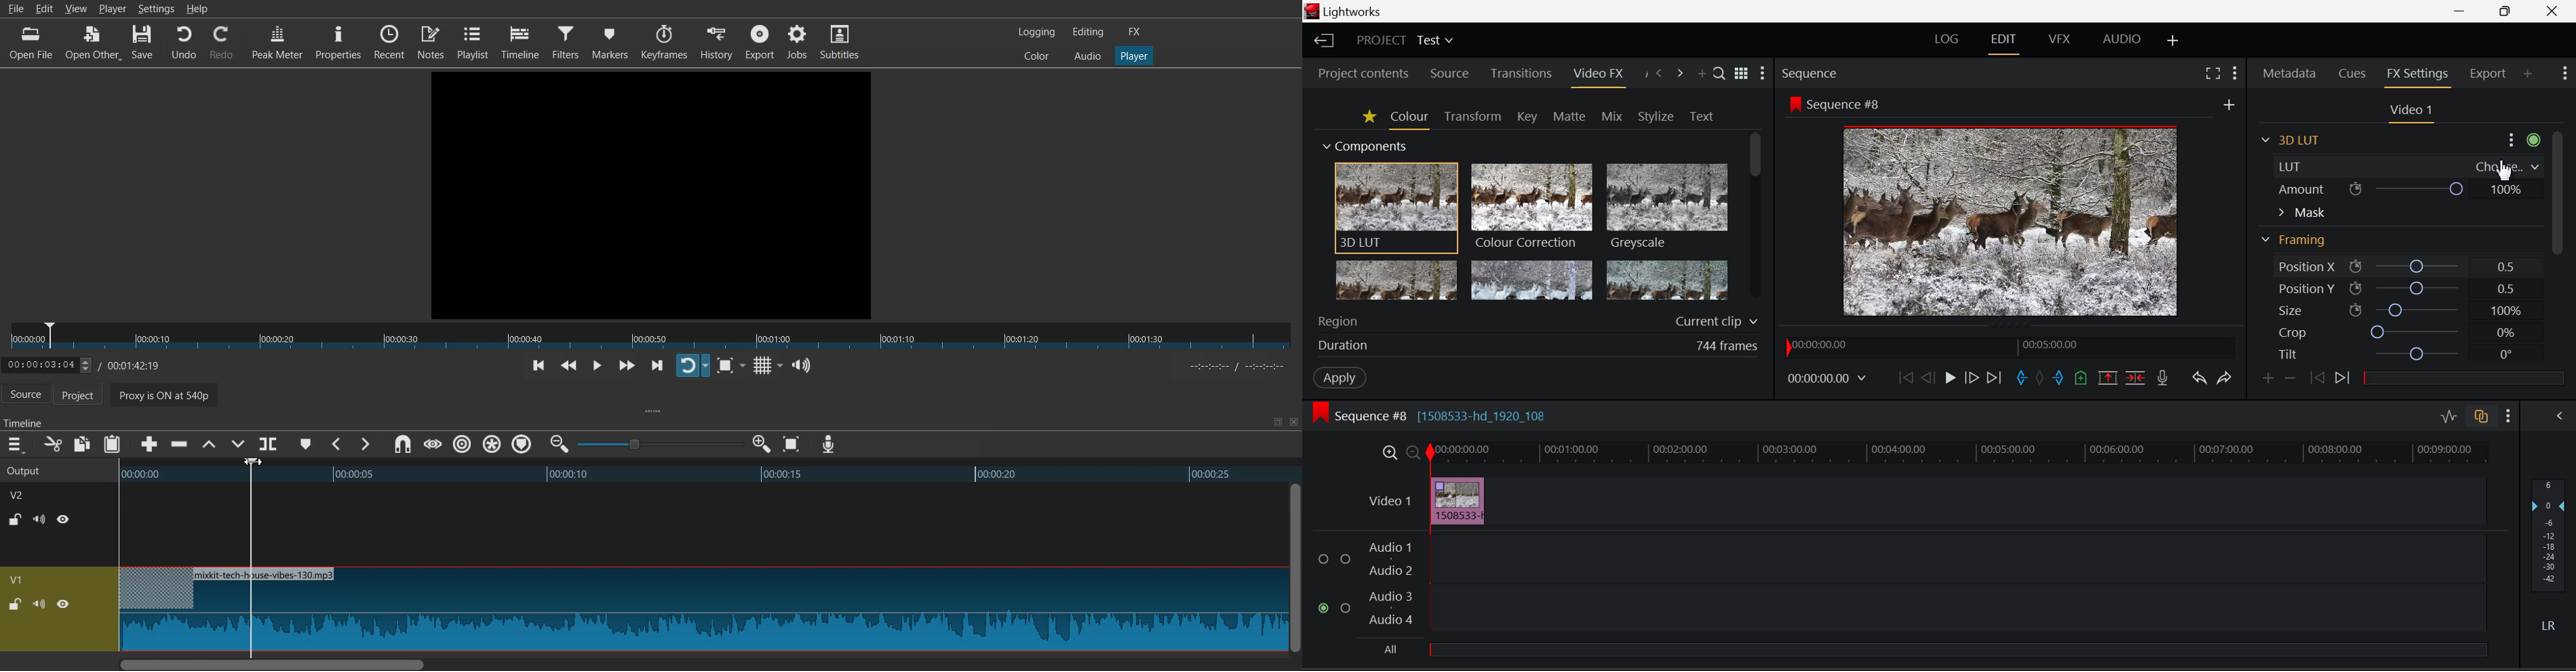  I want to click on Show Settings, so click(2564, 74).